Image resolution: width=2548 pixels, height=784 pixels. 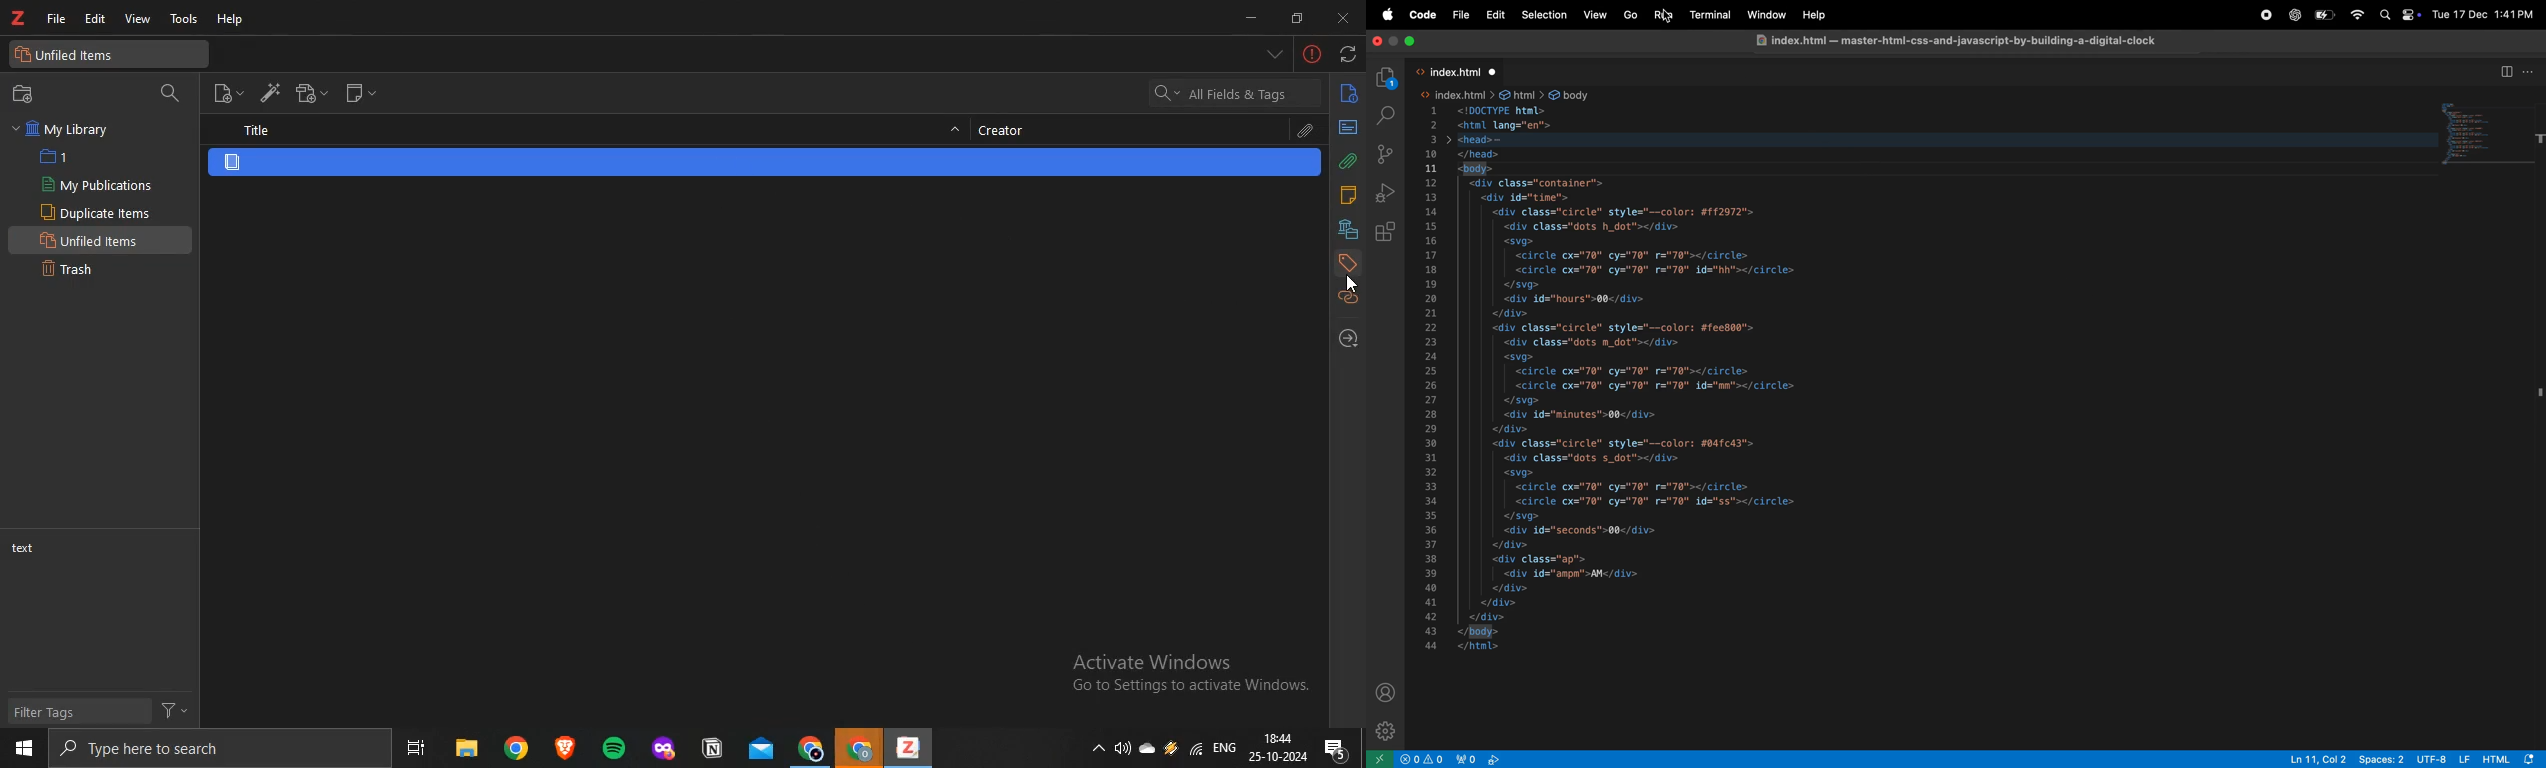 I want to click on close, so click(x=1343, y=19).